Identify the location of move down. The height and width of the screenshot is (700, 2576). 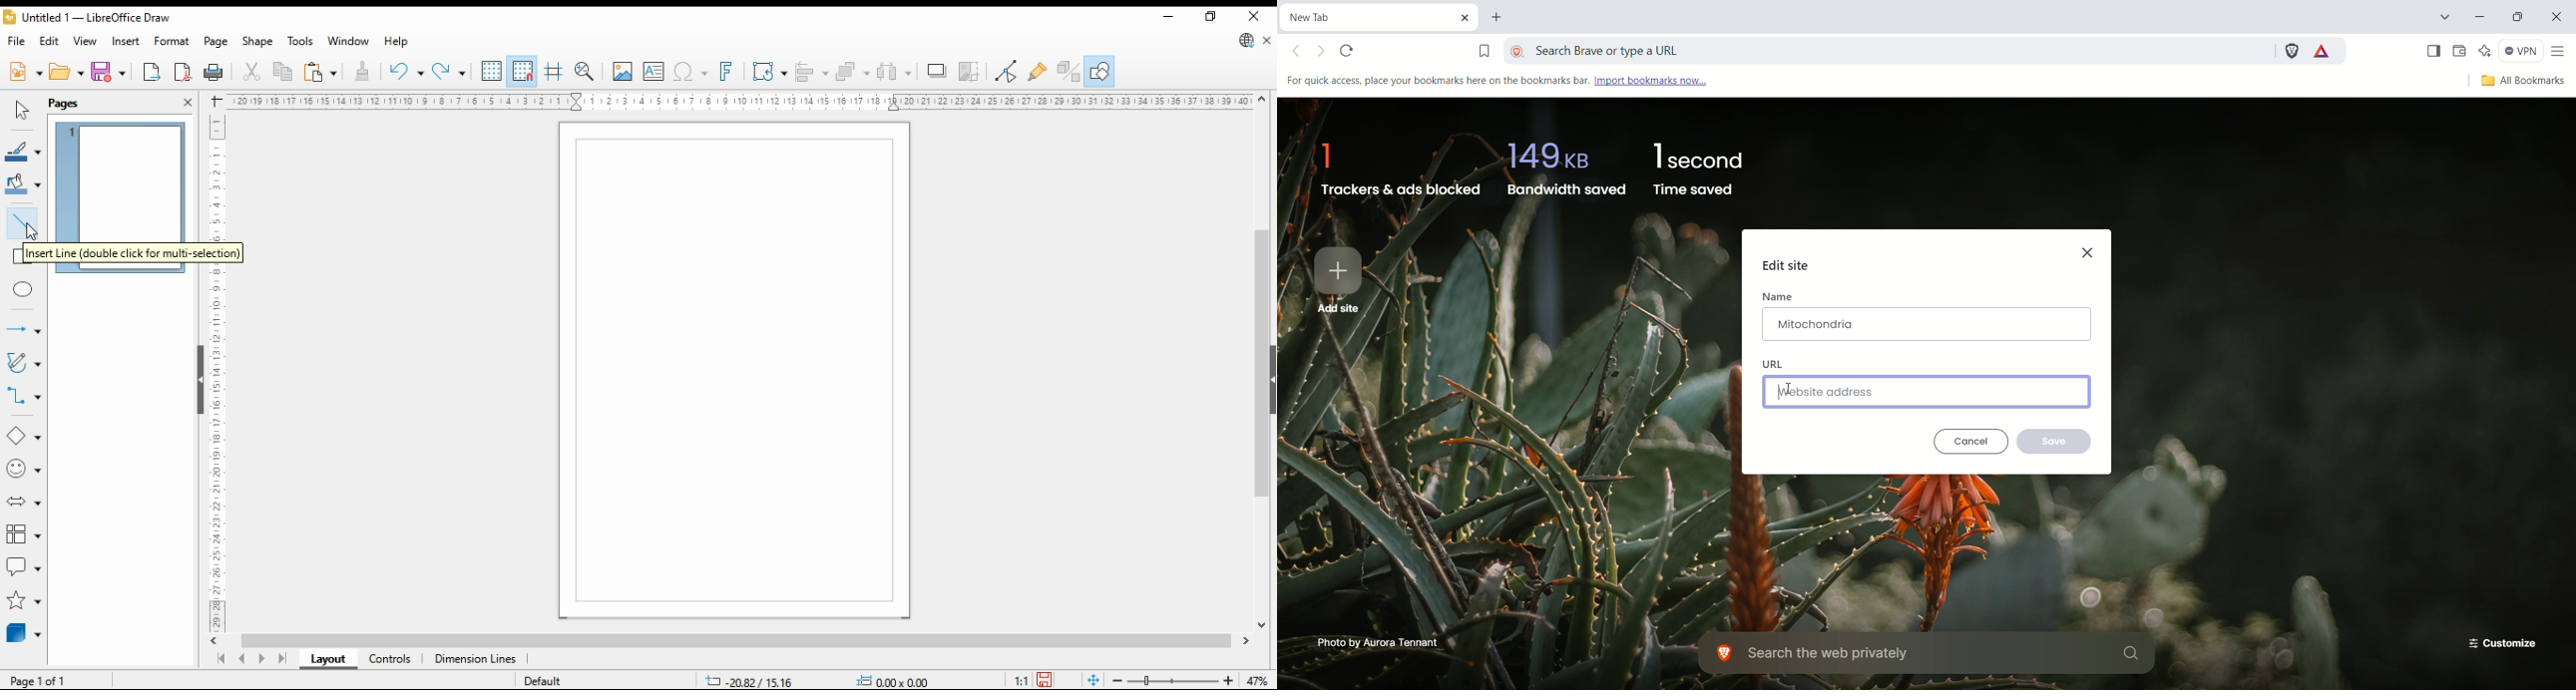
(1262, 627).